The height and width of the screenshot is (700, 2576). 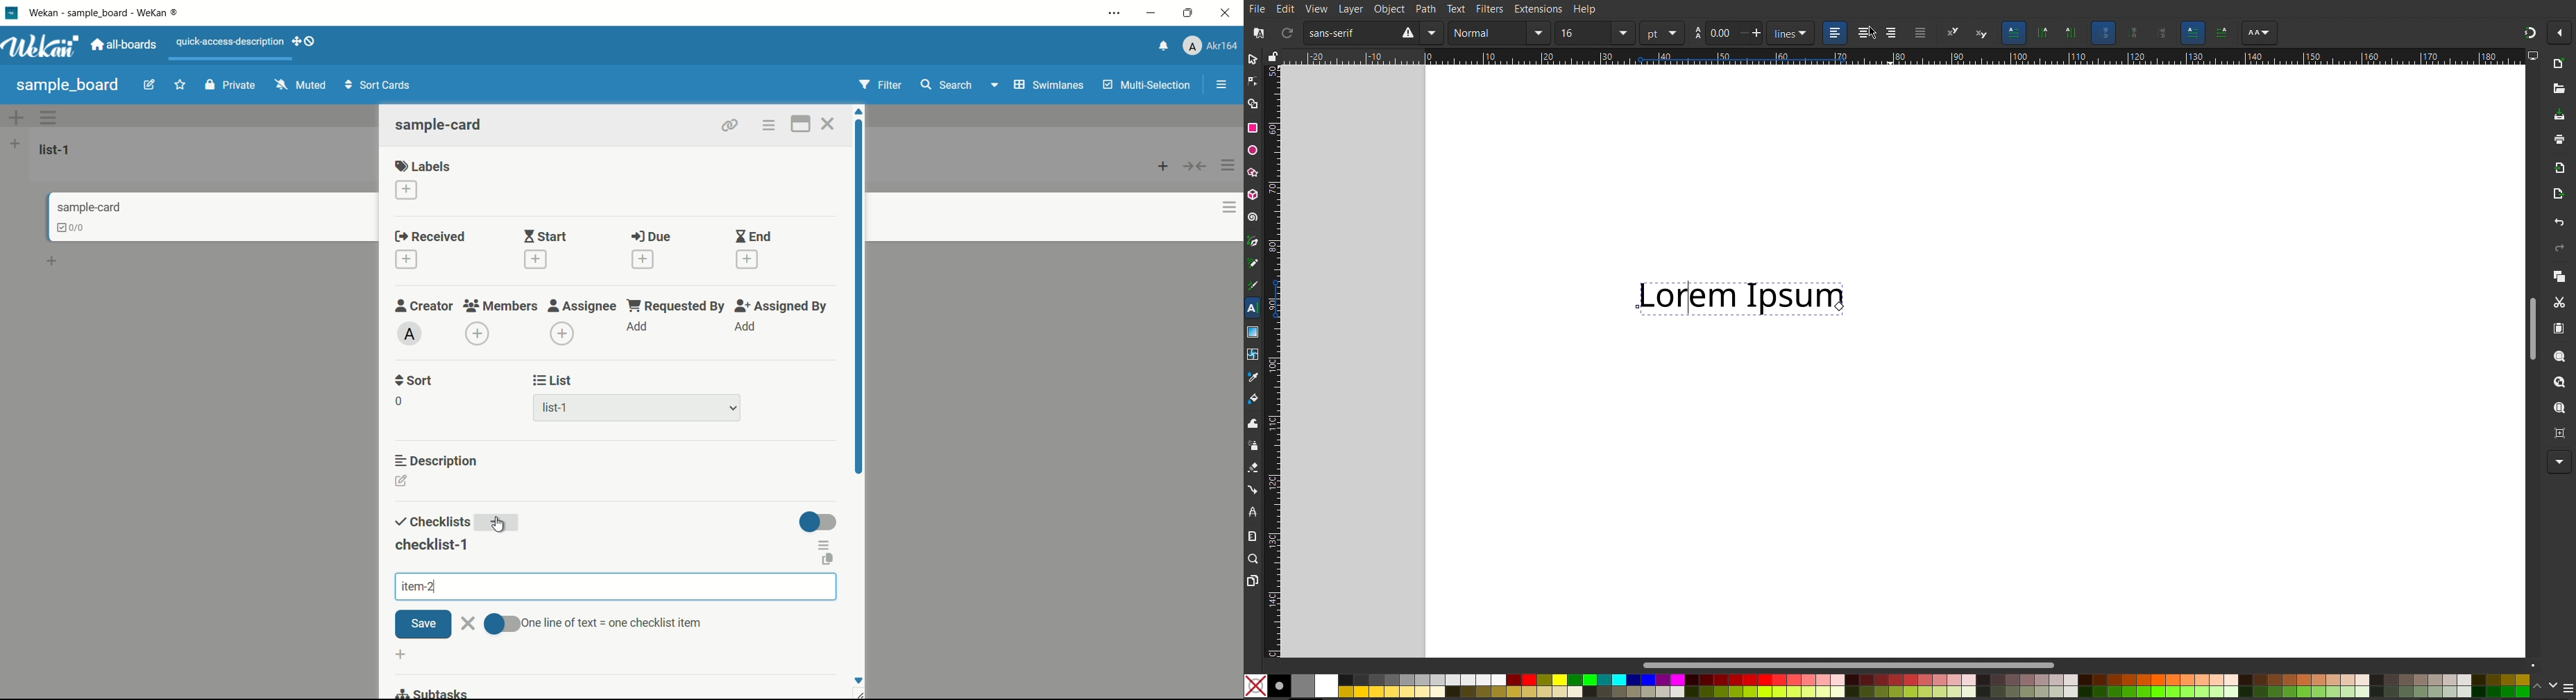 I want to click on Print, so click(x=2559, y=139).